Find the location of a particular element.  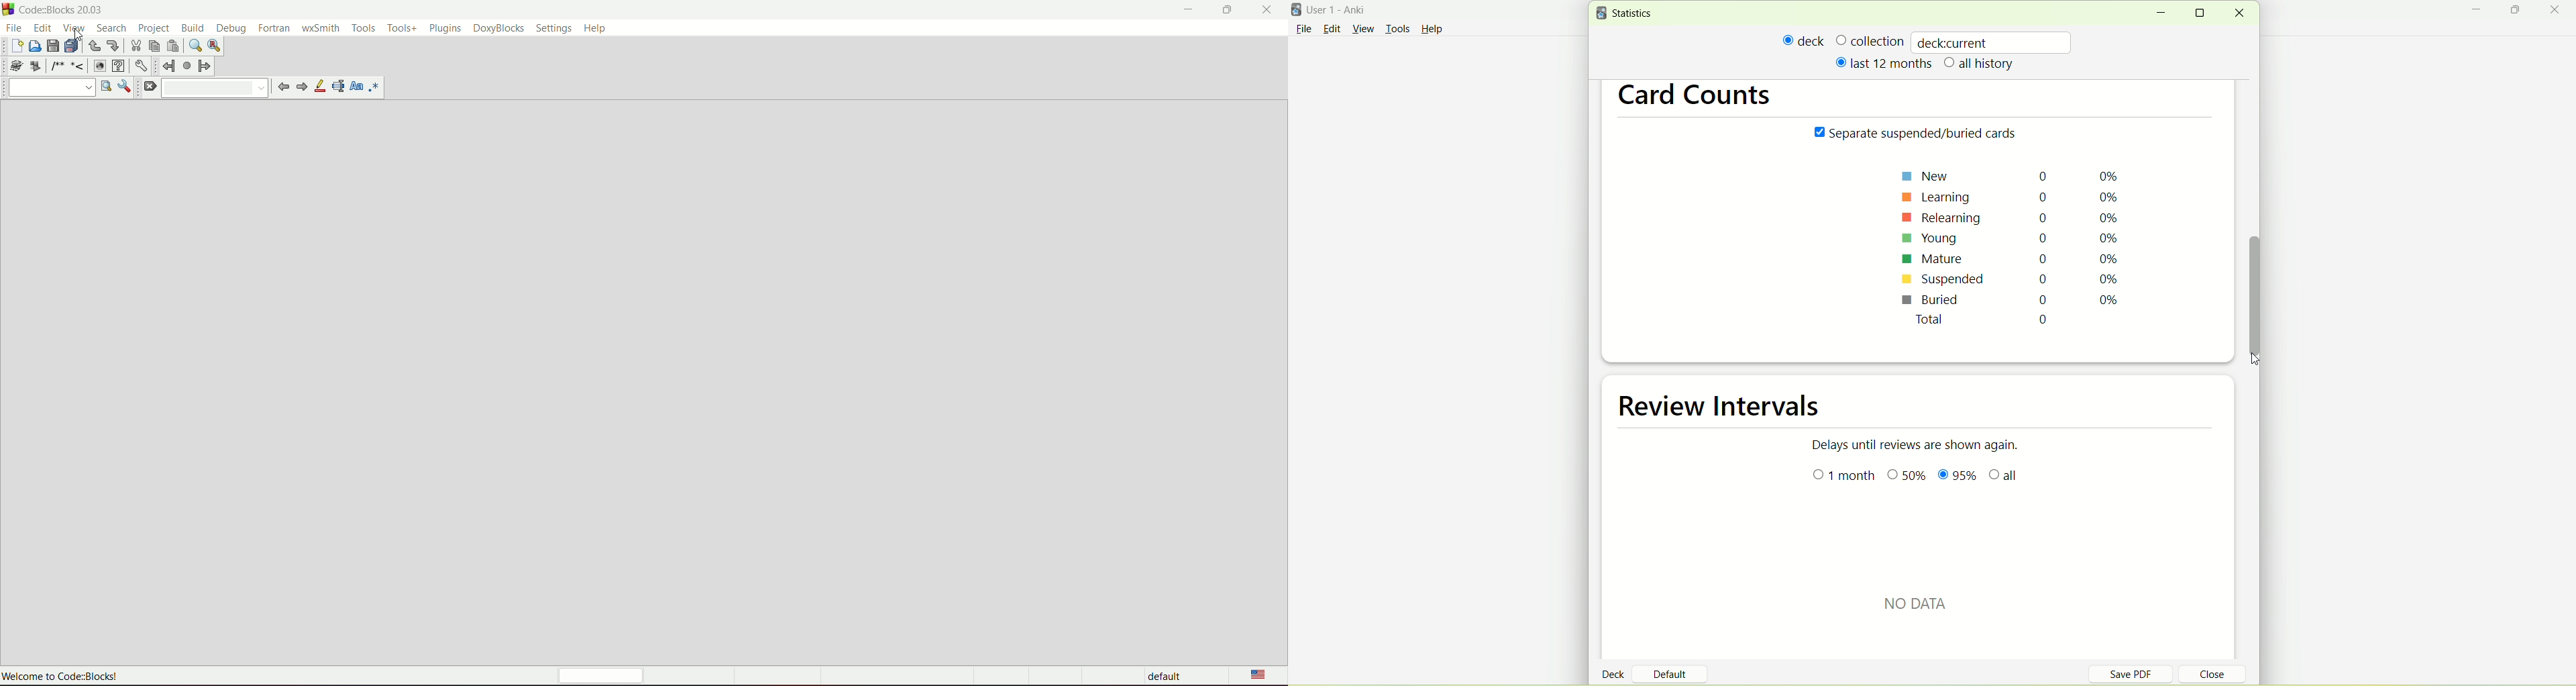

copy is located at coordinates (156, 46).